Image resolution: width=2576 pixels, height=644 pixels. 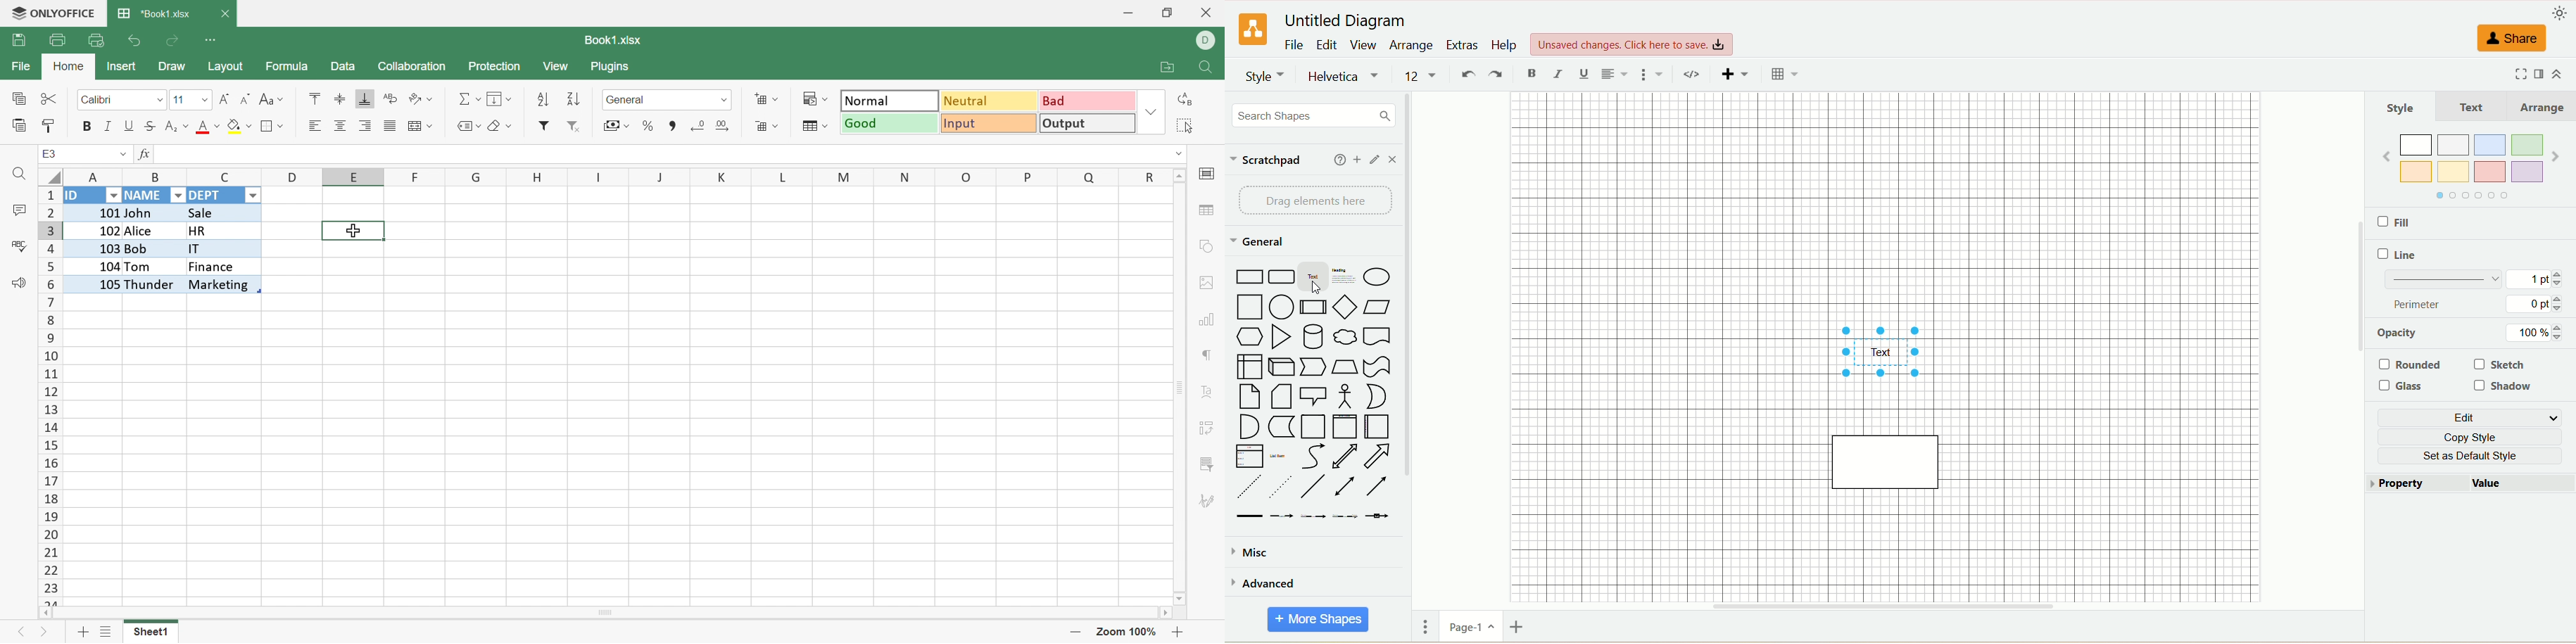 I want to click on Scroll Down, so click(x=1181, y=596).